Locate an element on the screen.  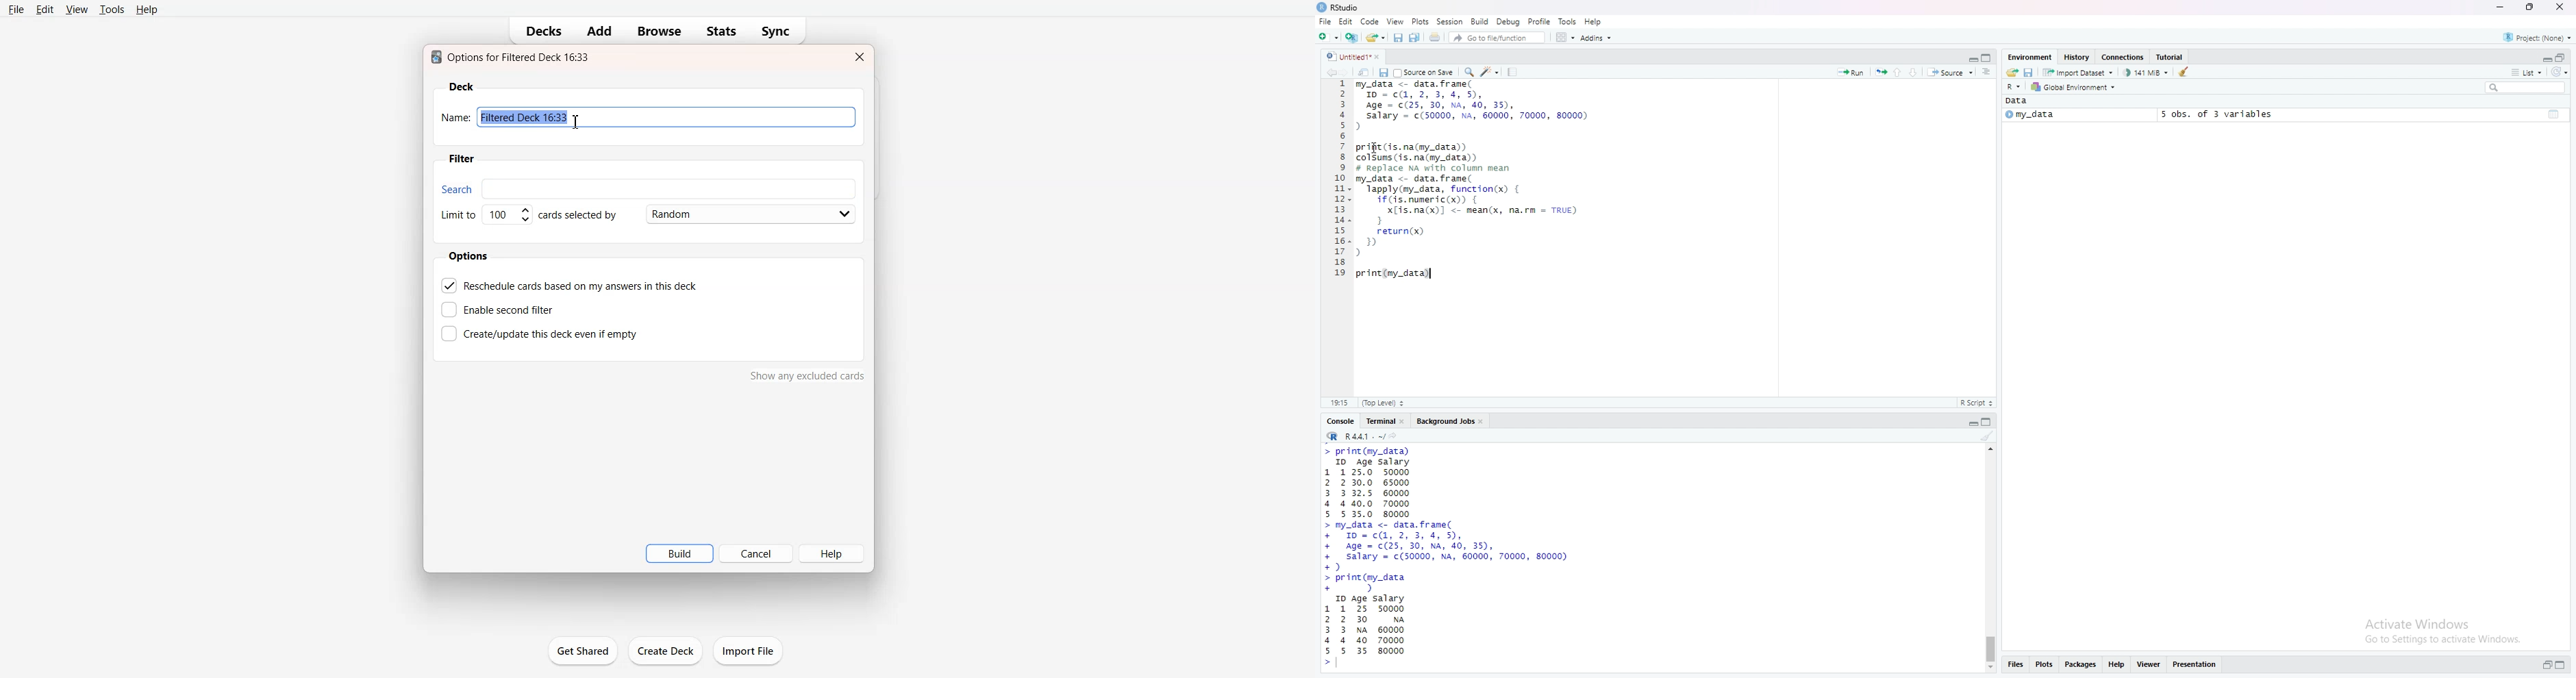
Enter Name is located at coordinates (653, 116).